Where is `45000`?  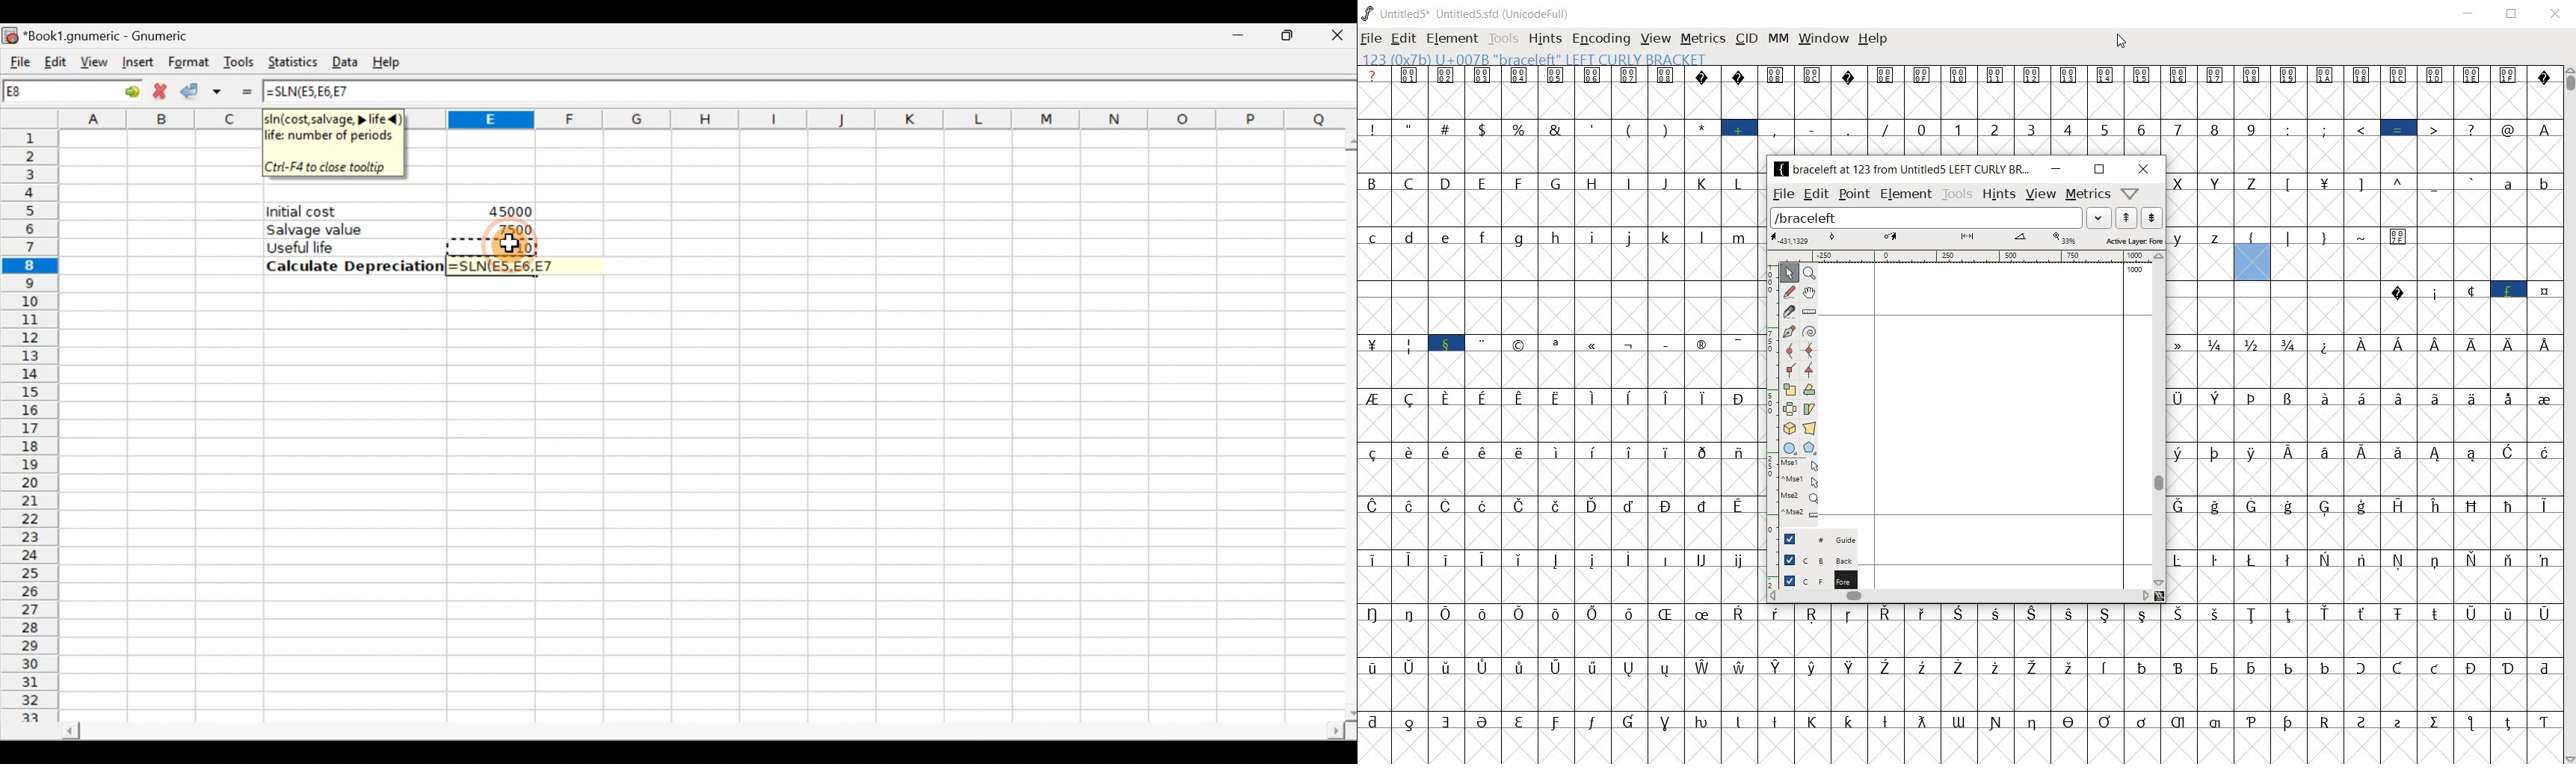 45000 is located at coordinates (506, 209).